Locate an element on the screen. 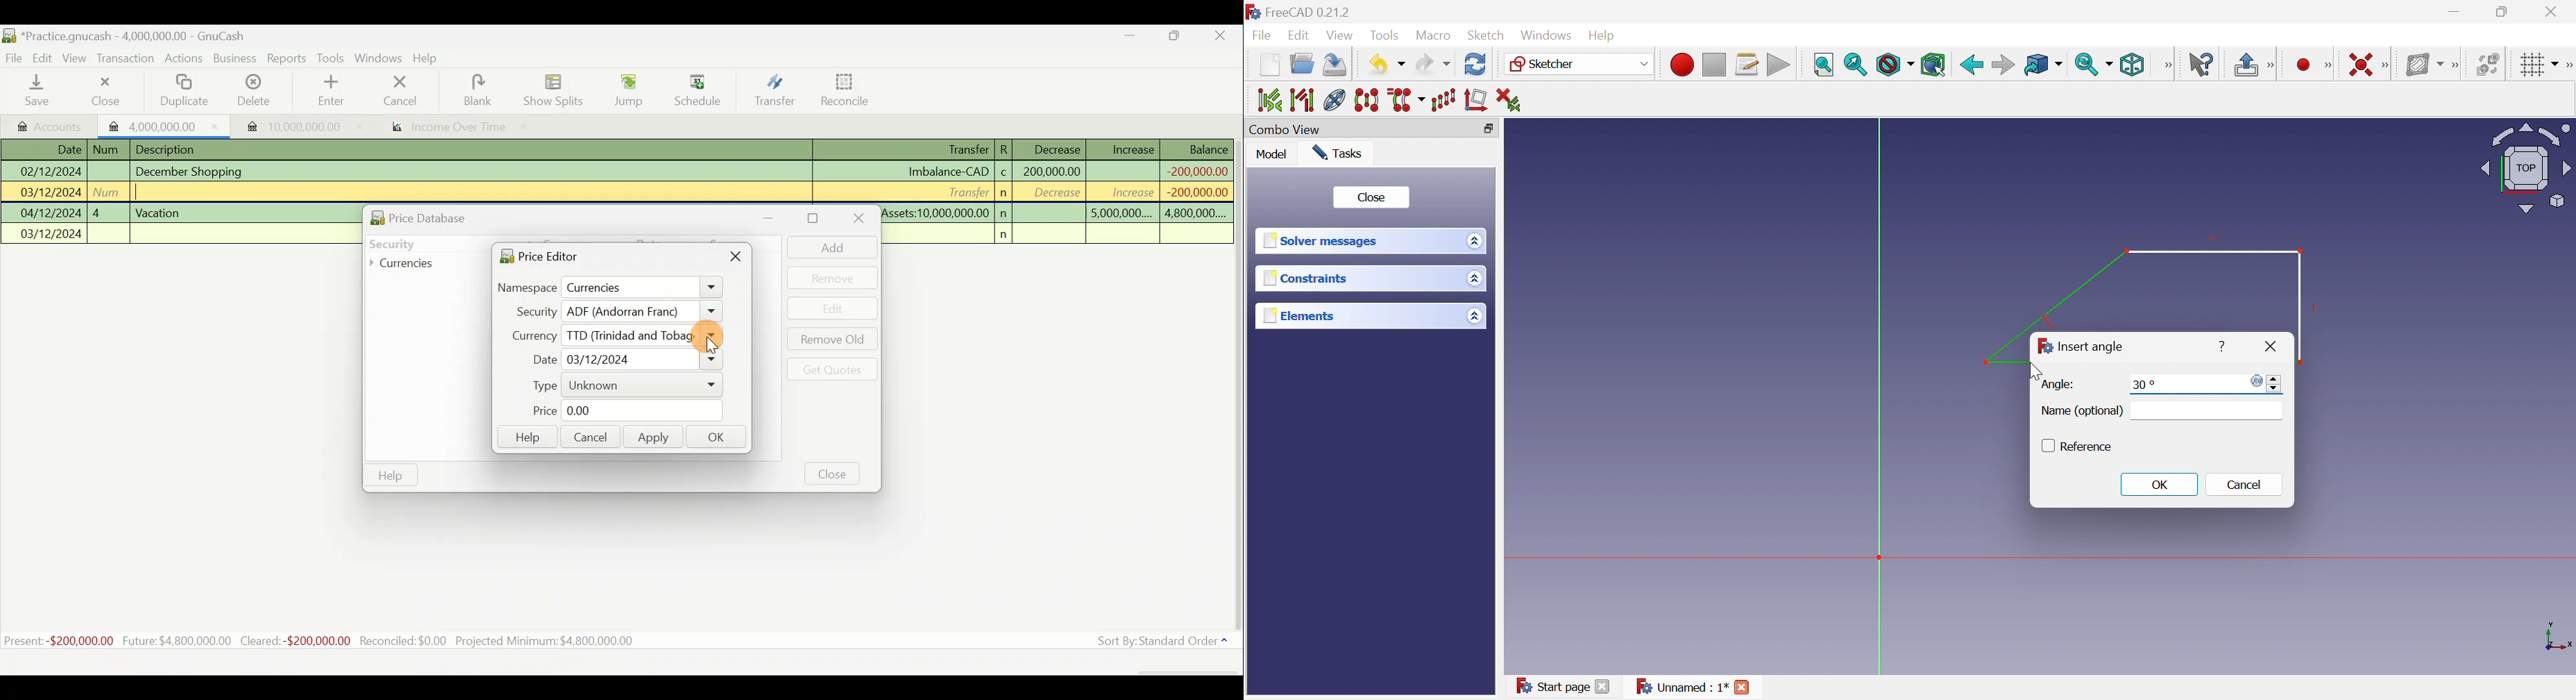 The height and width of the screenshot is (700, 2576). FreeCAD icon is located at coordinates (2042, 347).